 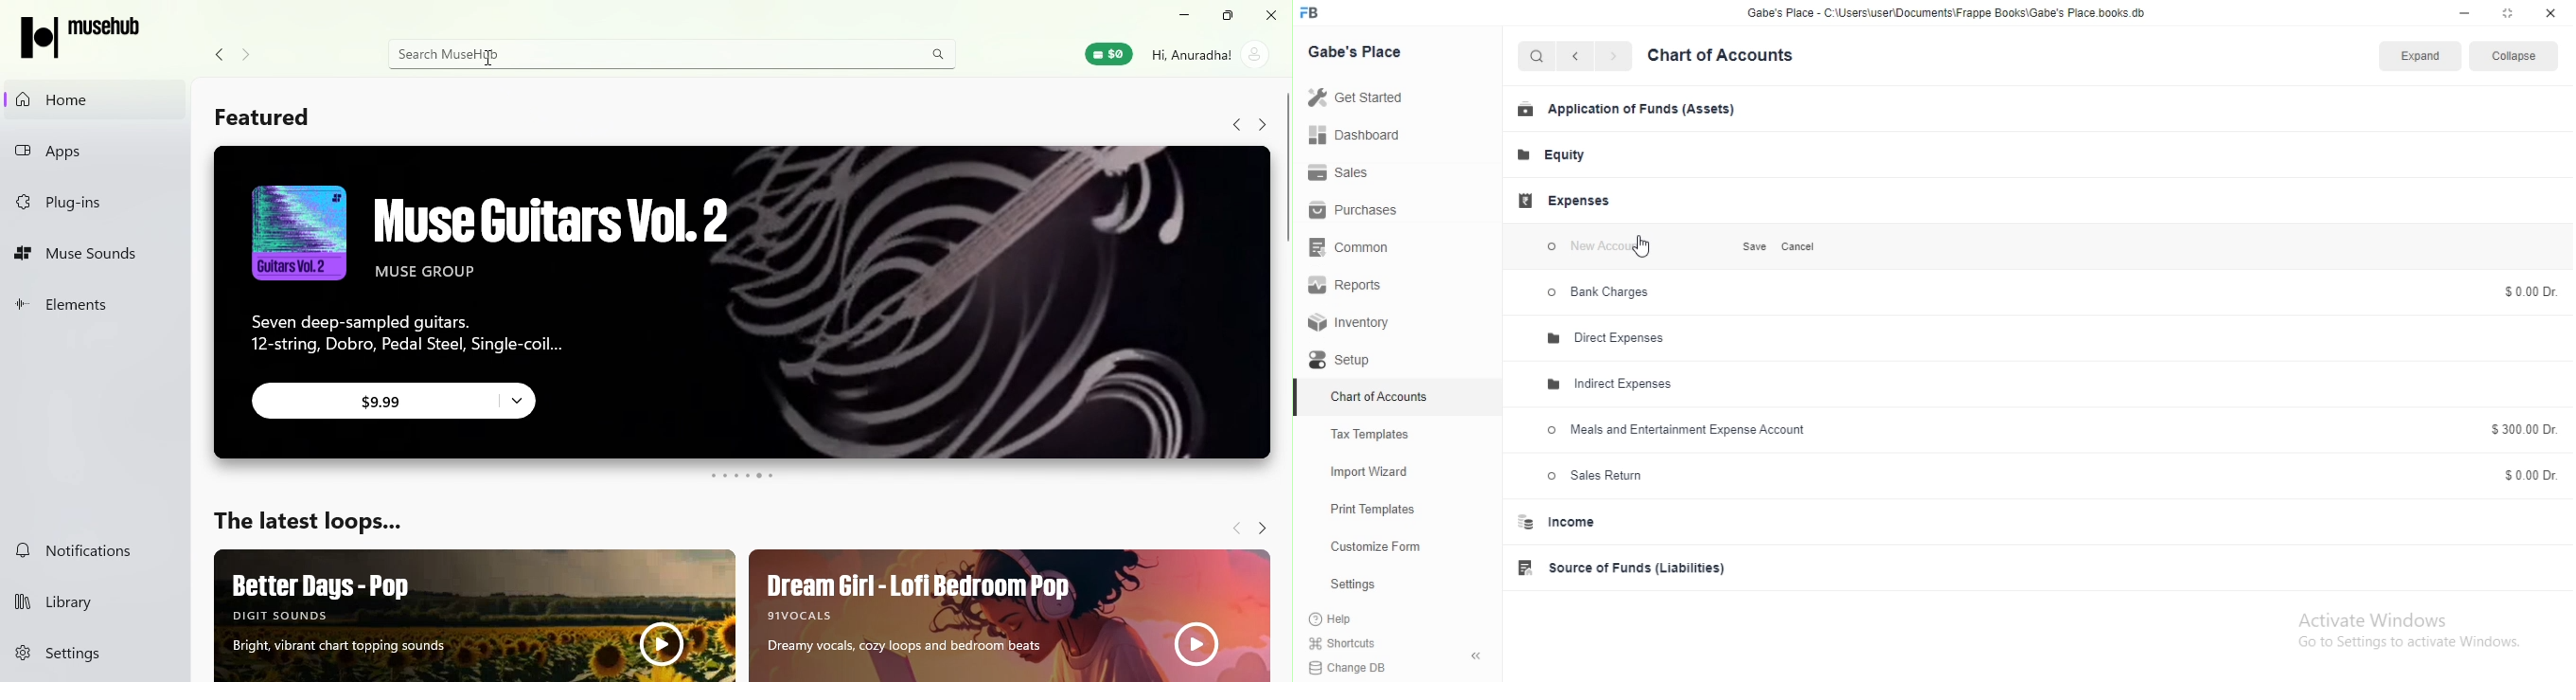 I want to click on Add Group, so click(x=1731, y=203).